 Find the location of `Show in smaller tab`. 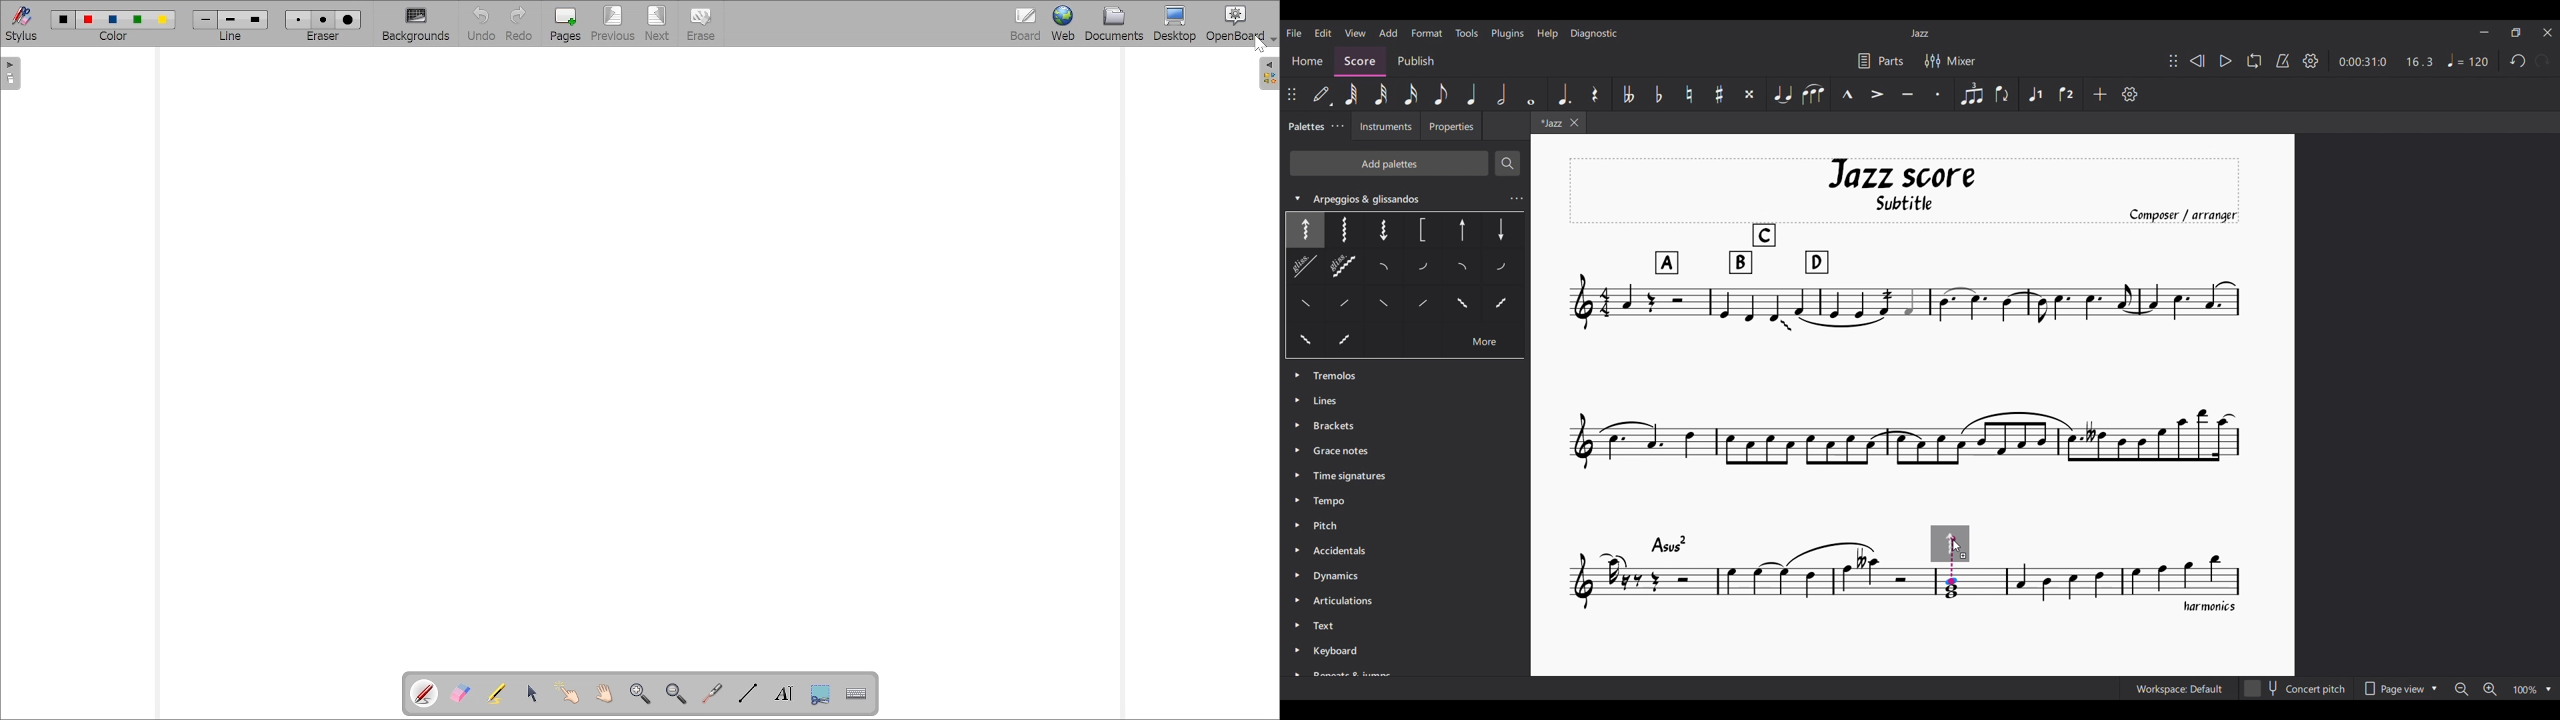

Show in smaller tab is located at coordinates (2515, 32).